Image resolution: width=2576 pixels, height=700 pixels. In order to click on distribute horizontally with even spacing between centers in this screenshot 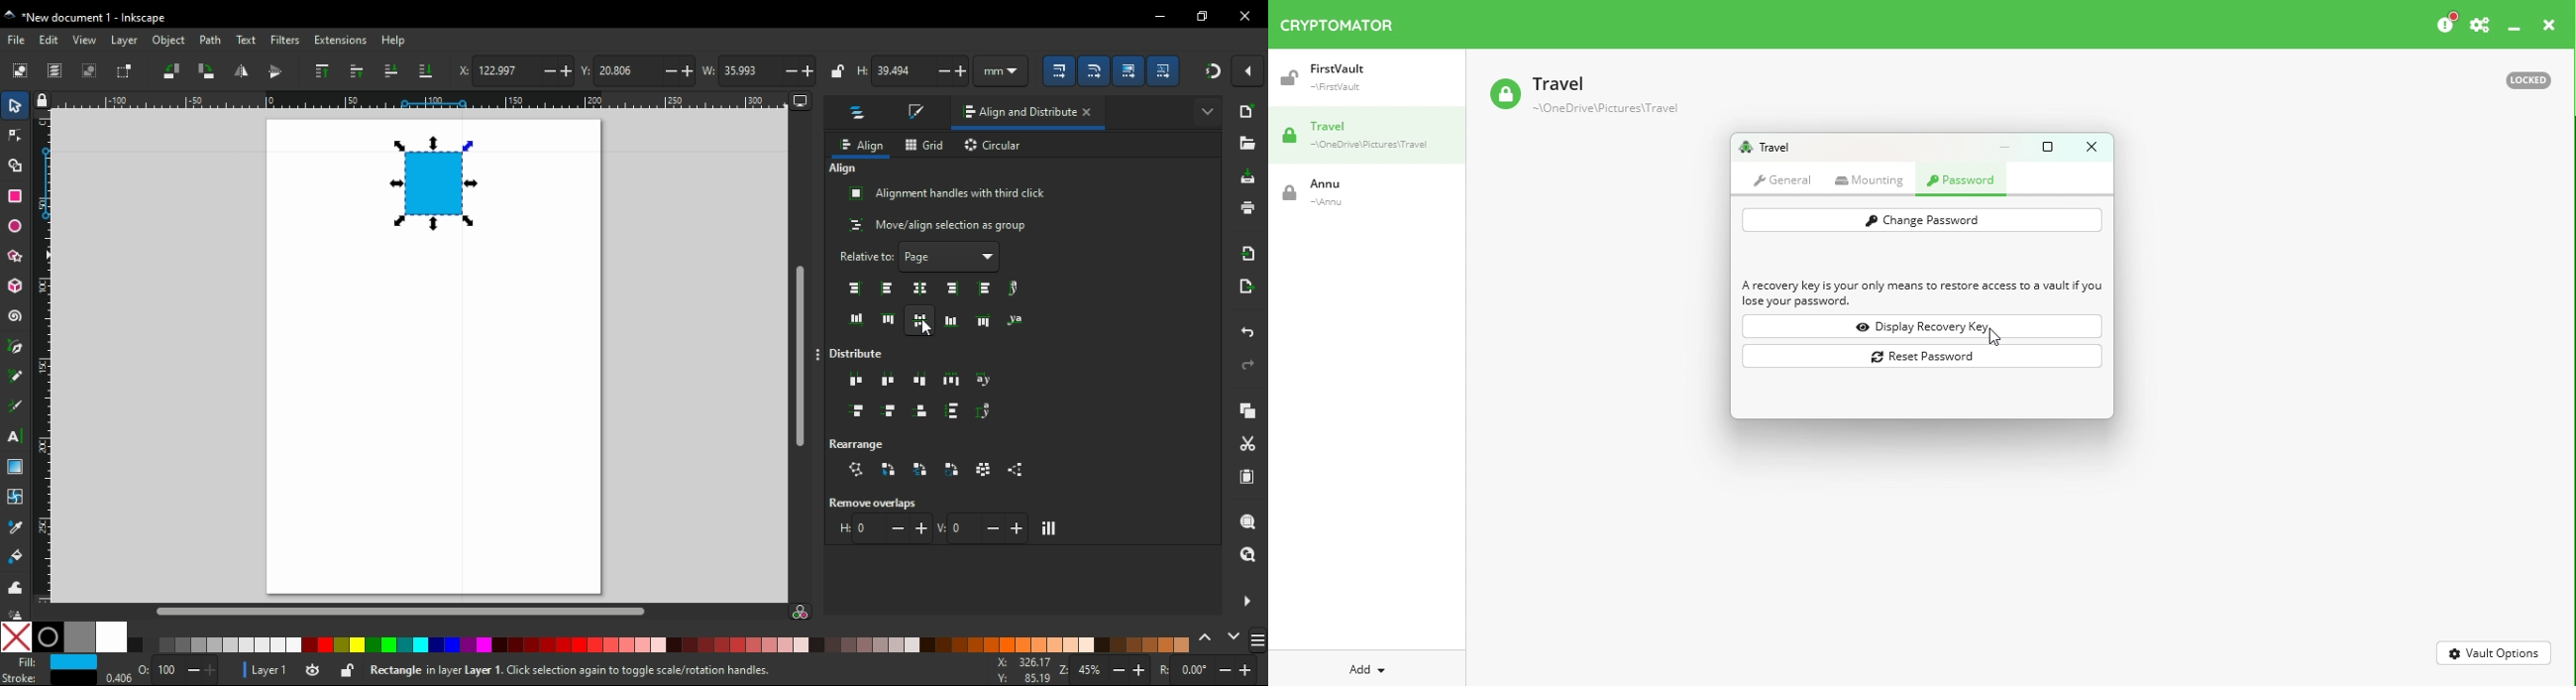, I will do `click(889, 380)`.